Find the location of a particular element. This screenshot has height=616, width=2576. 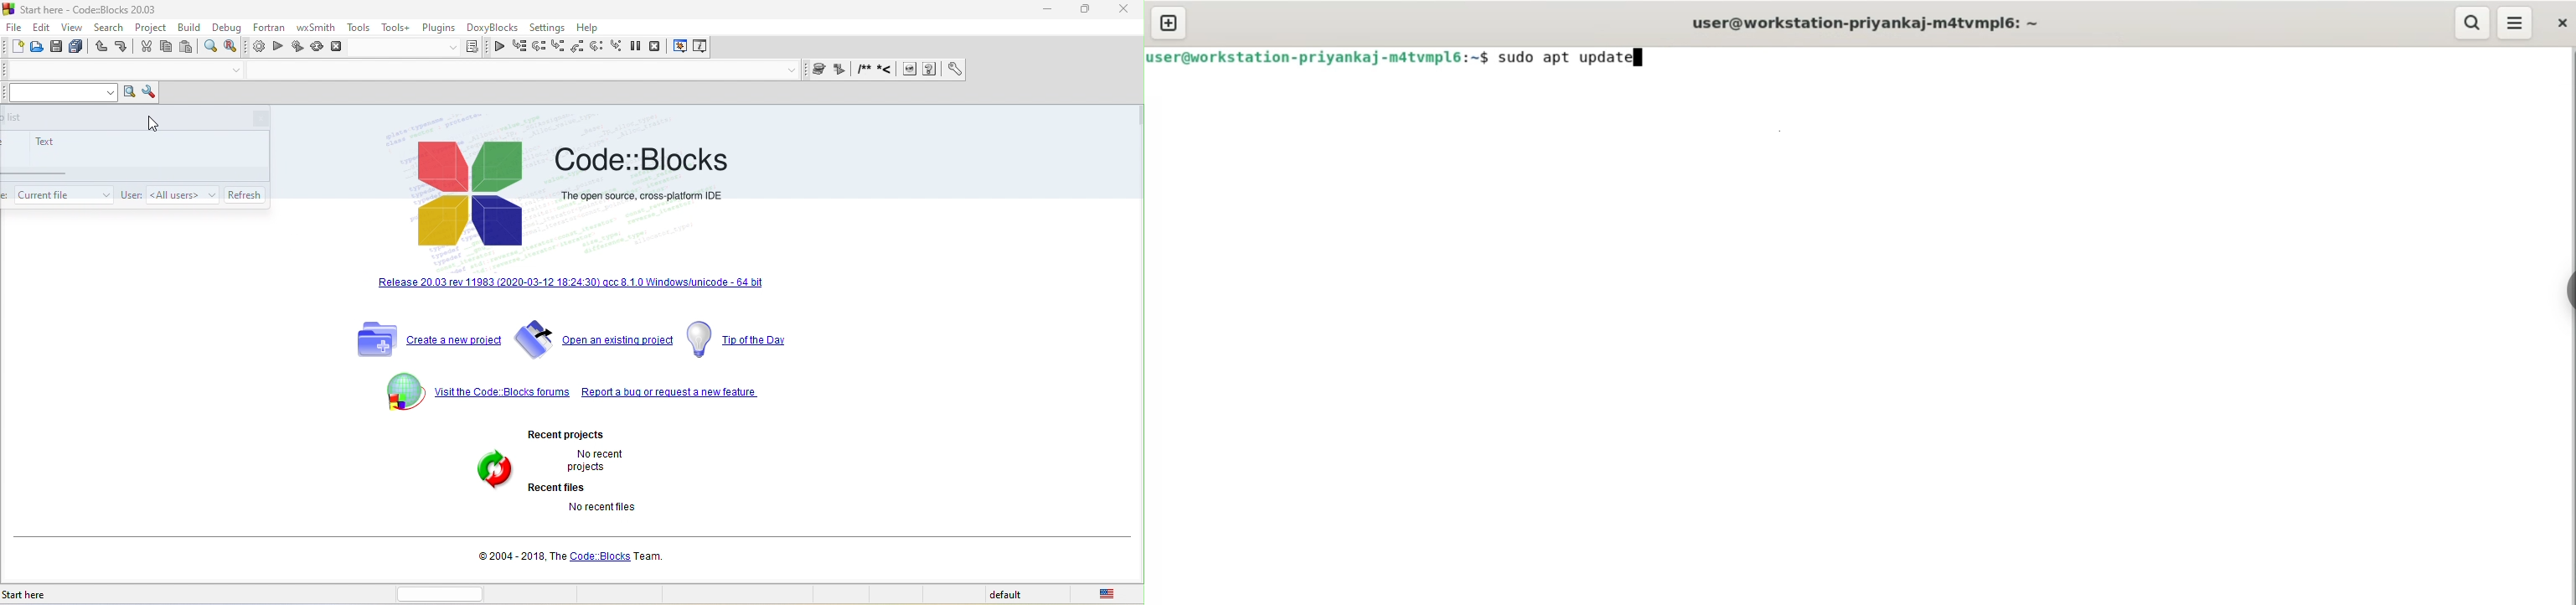

drop down is located at coordinates (792, 70).